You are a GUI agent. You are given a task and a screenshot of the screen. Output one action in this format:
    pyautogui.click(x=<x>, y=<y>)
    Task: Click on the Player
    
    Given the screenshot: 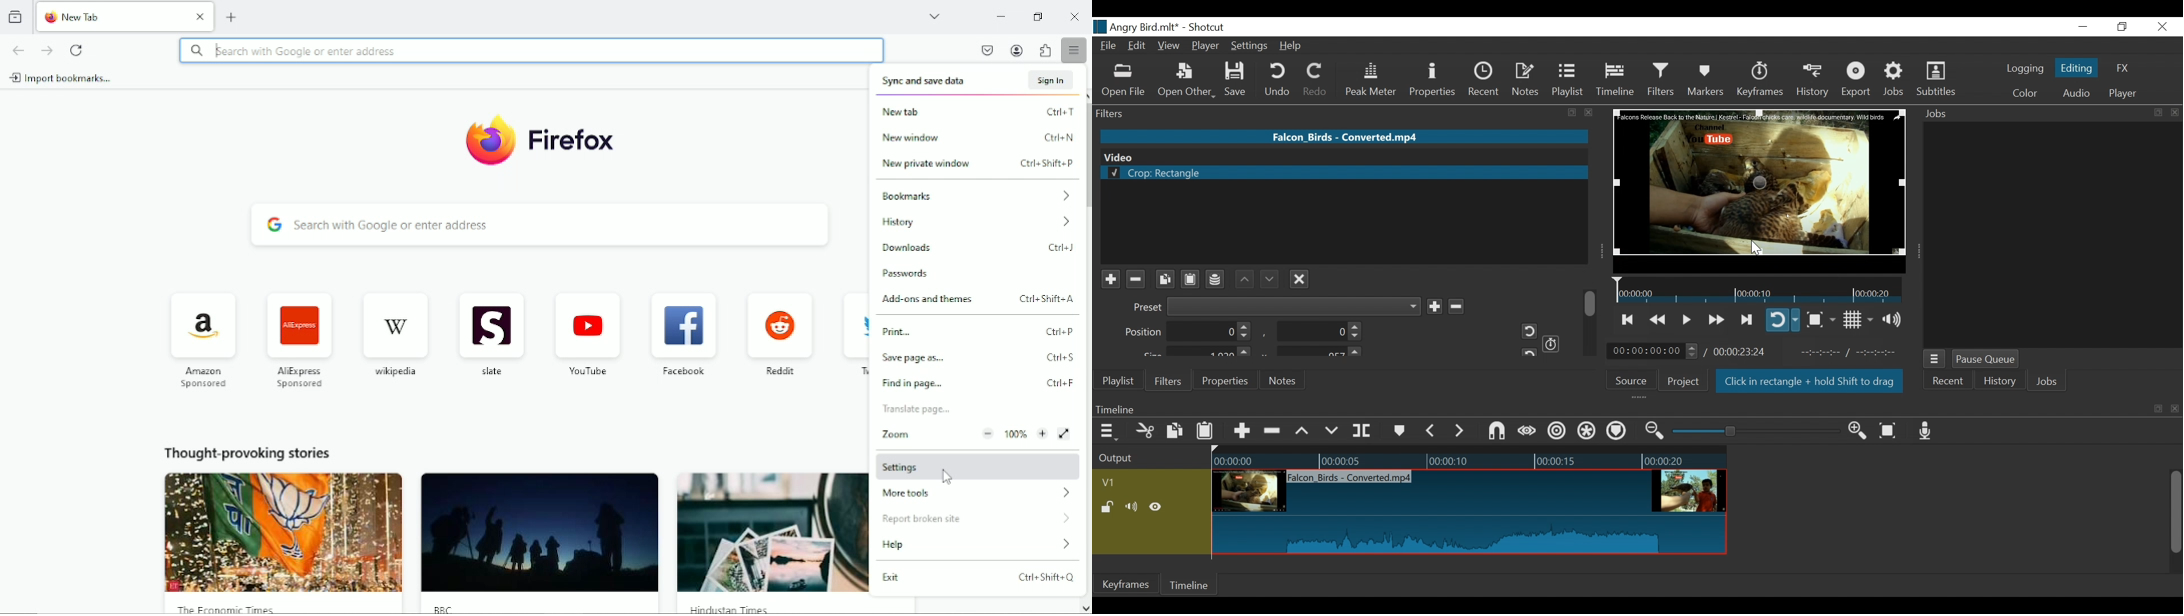 What is the action you would take?
    pyautogui.click(x=1206, y=47)
    